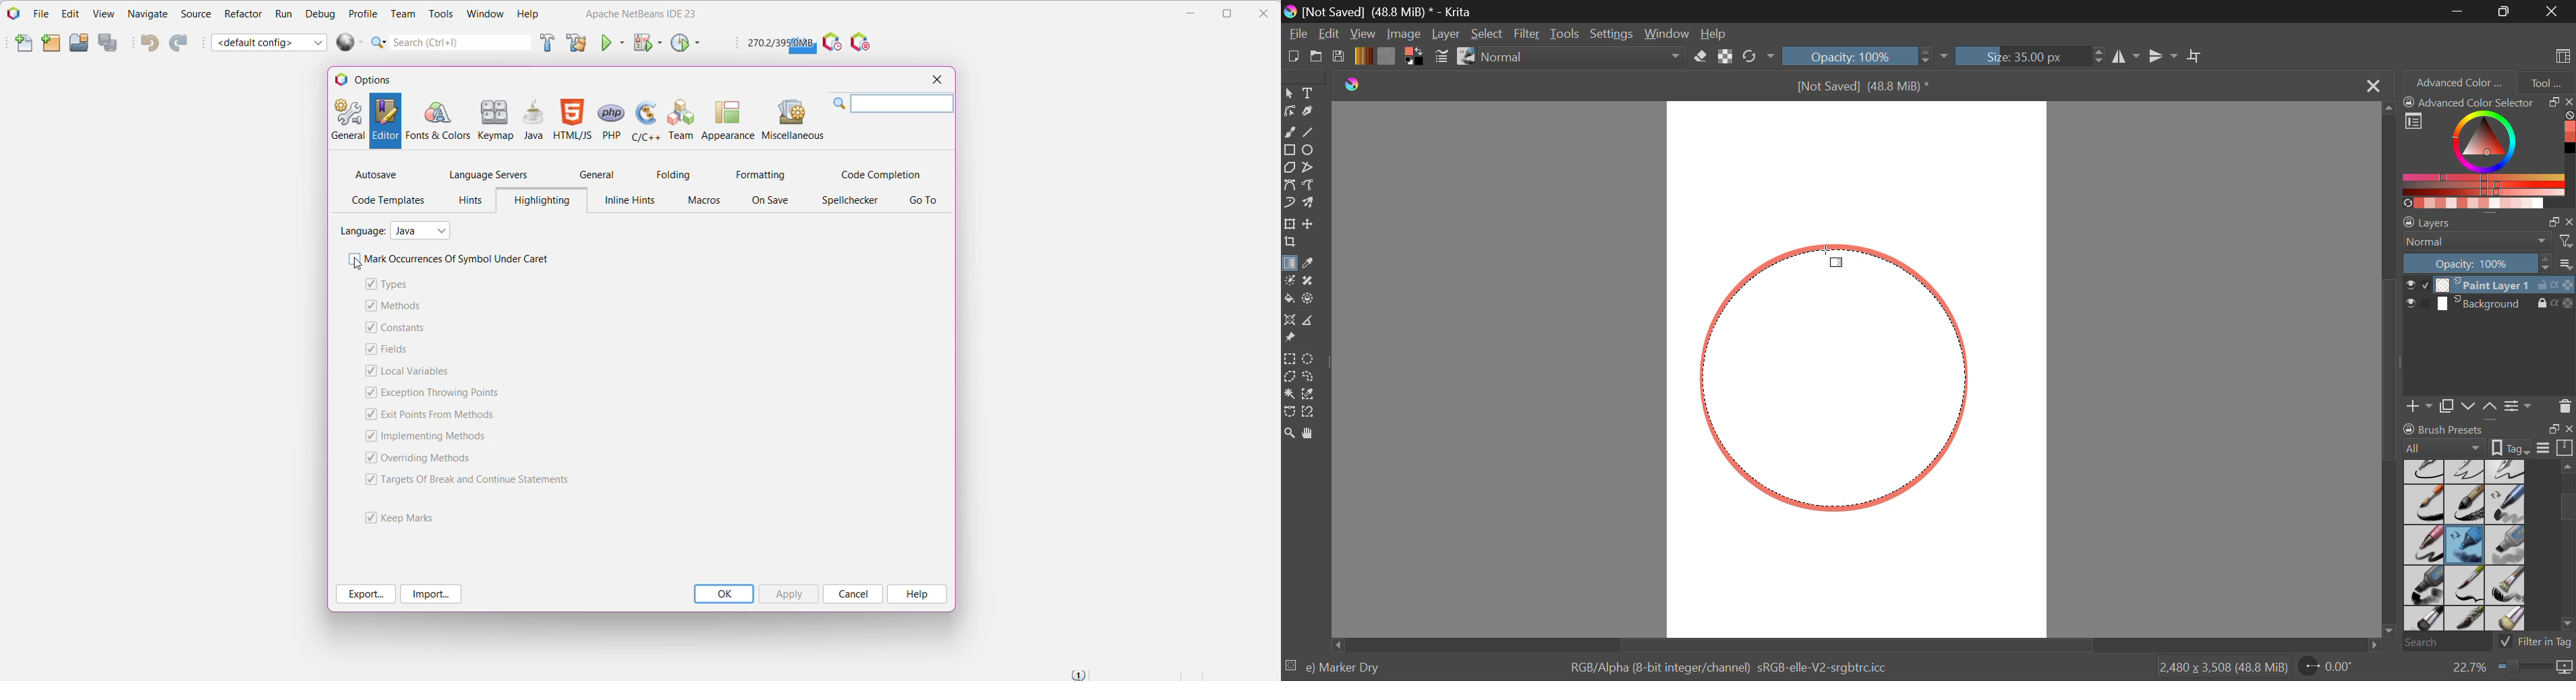  What do you see at coordinates (2509, 620) in the screenshot?
I see `Birstles-5 Plain` at bounding box center [2509, 620].